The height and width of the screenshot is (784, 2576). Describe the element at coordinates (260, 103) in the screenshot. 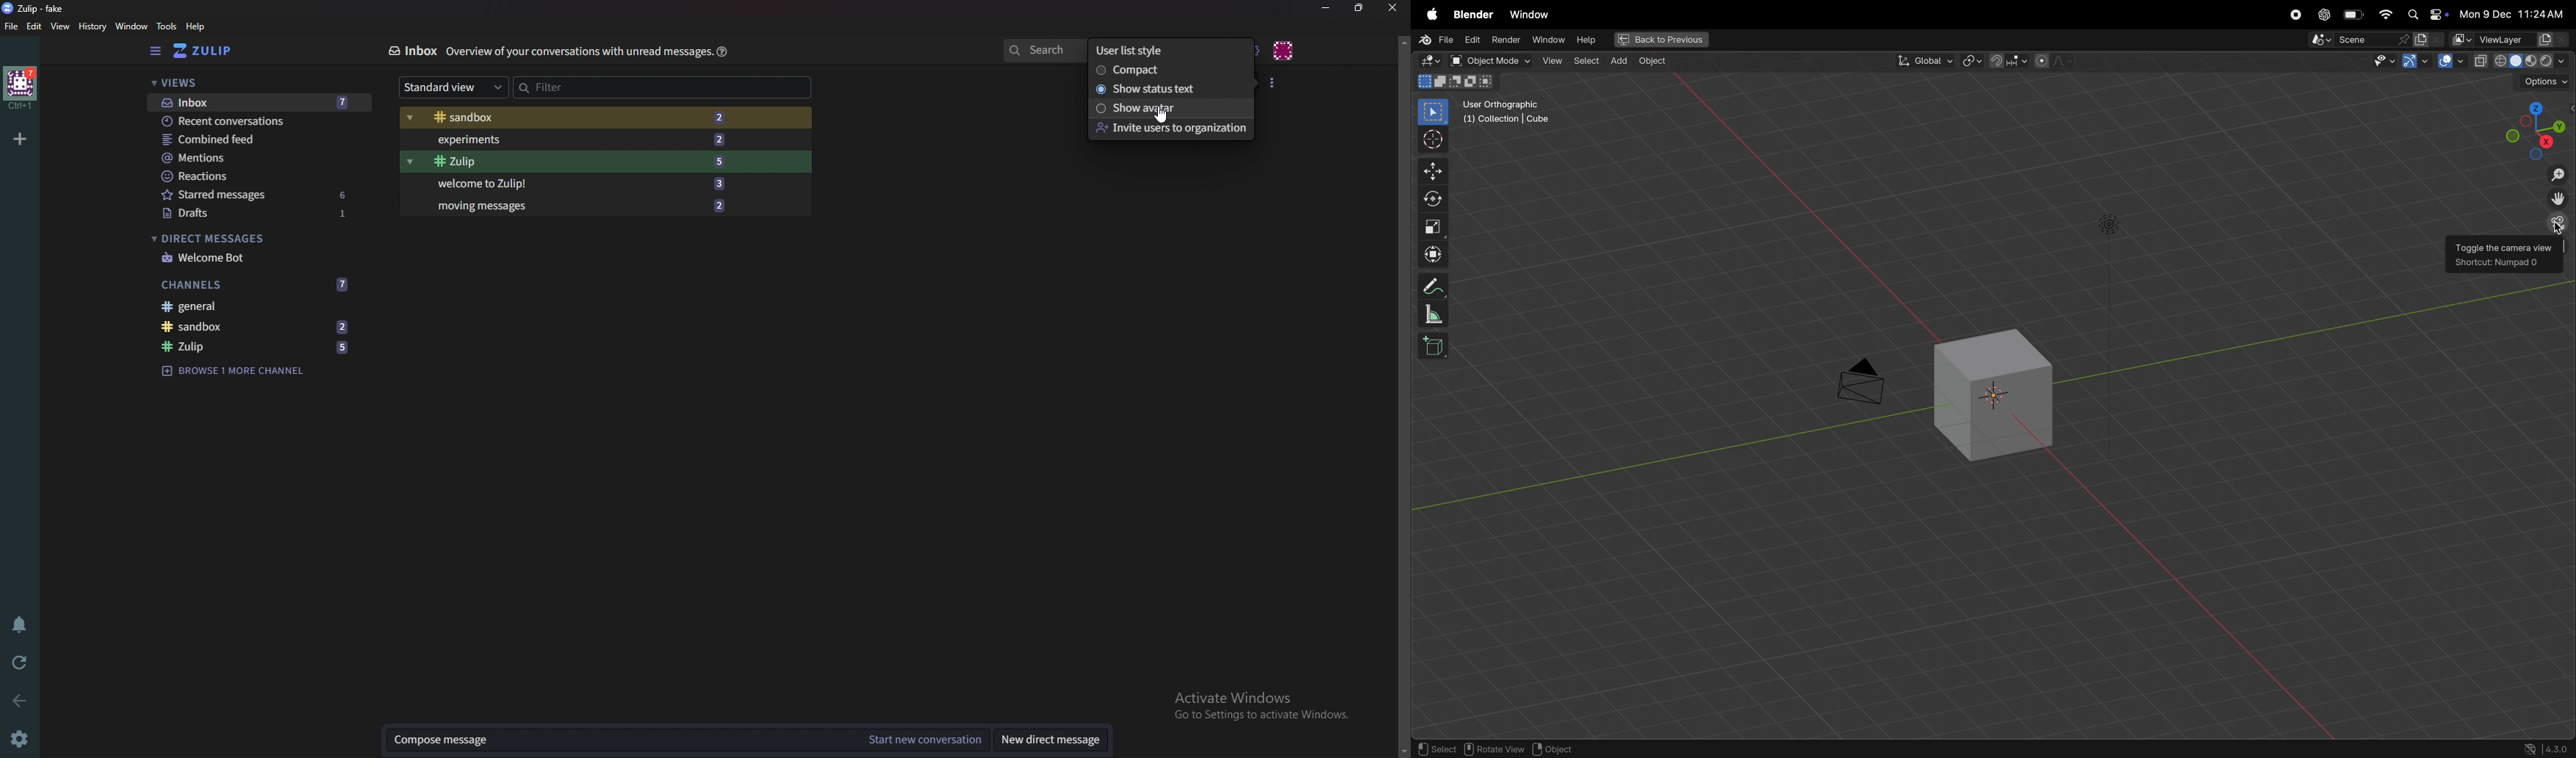

I see `Inbox` at that location.